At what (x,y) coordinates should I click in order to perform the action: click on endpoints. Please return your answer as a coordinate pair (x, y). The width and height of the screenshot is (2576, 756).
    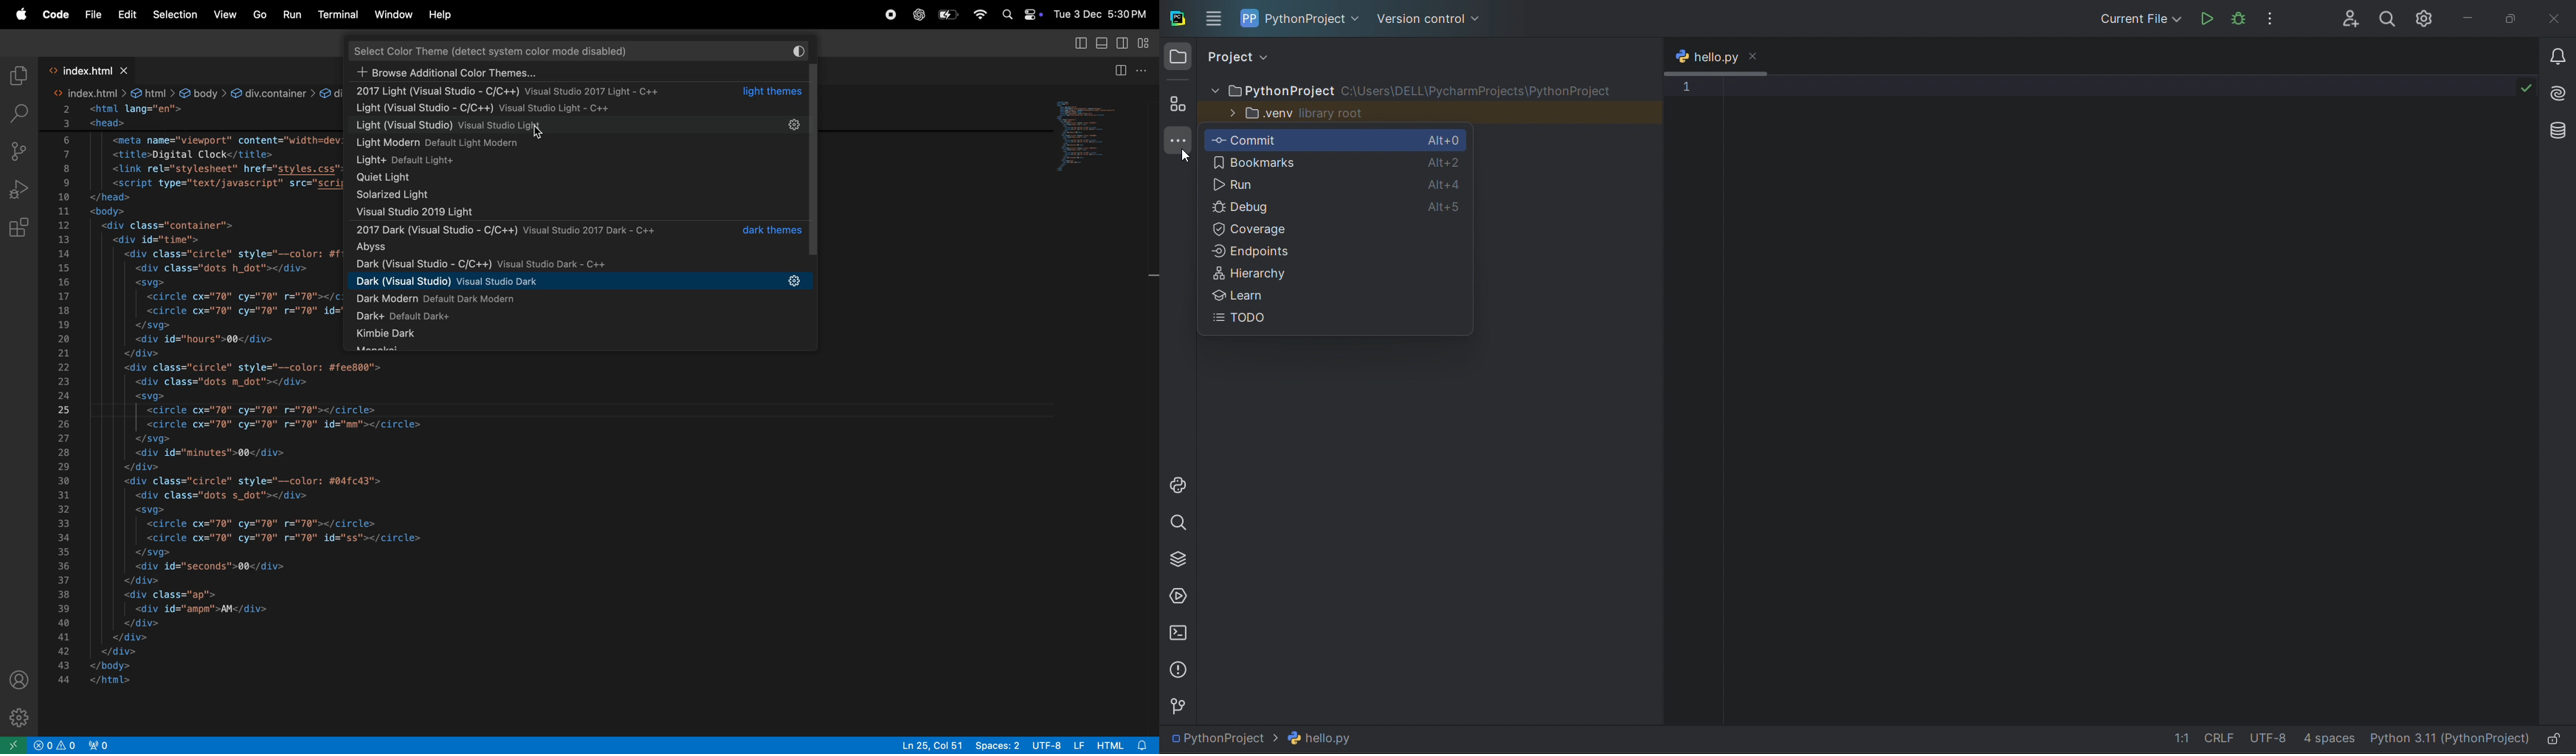
    Looking at the image, I should click on (1335, 249).